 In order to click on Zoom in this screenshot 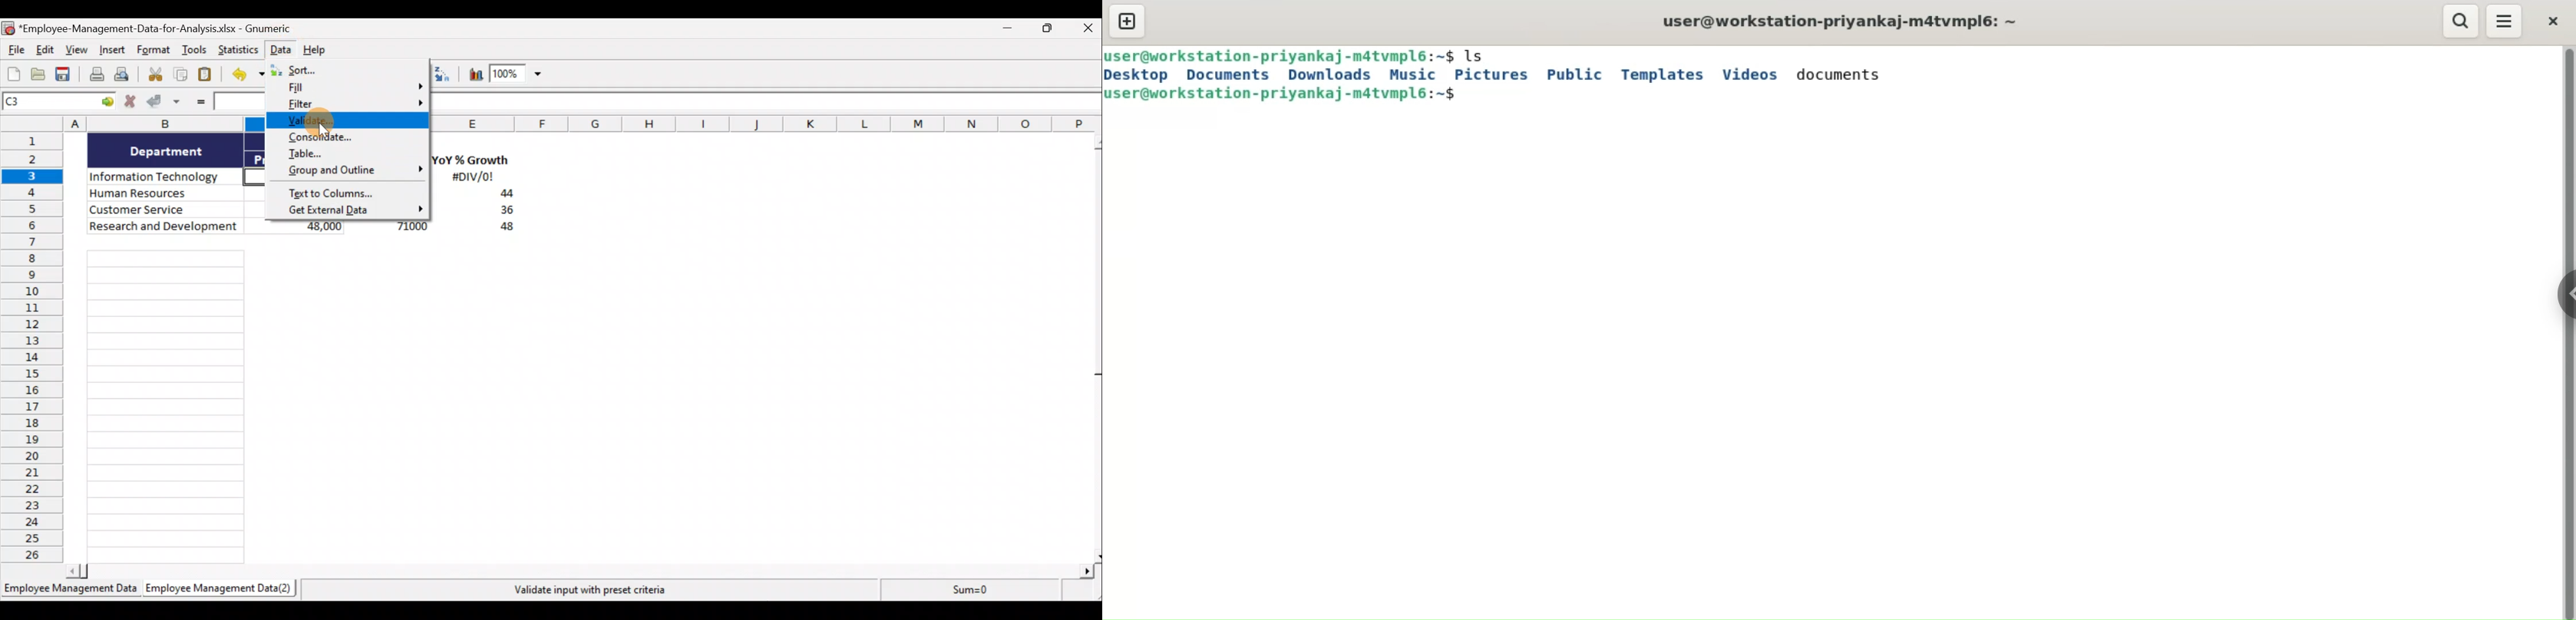, I will do `click(519, 76)`.